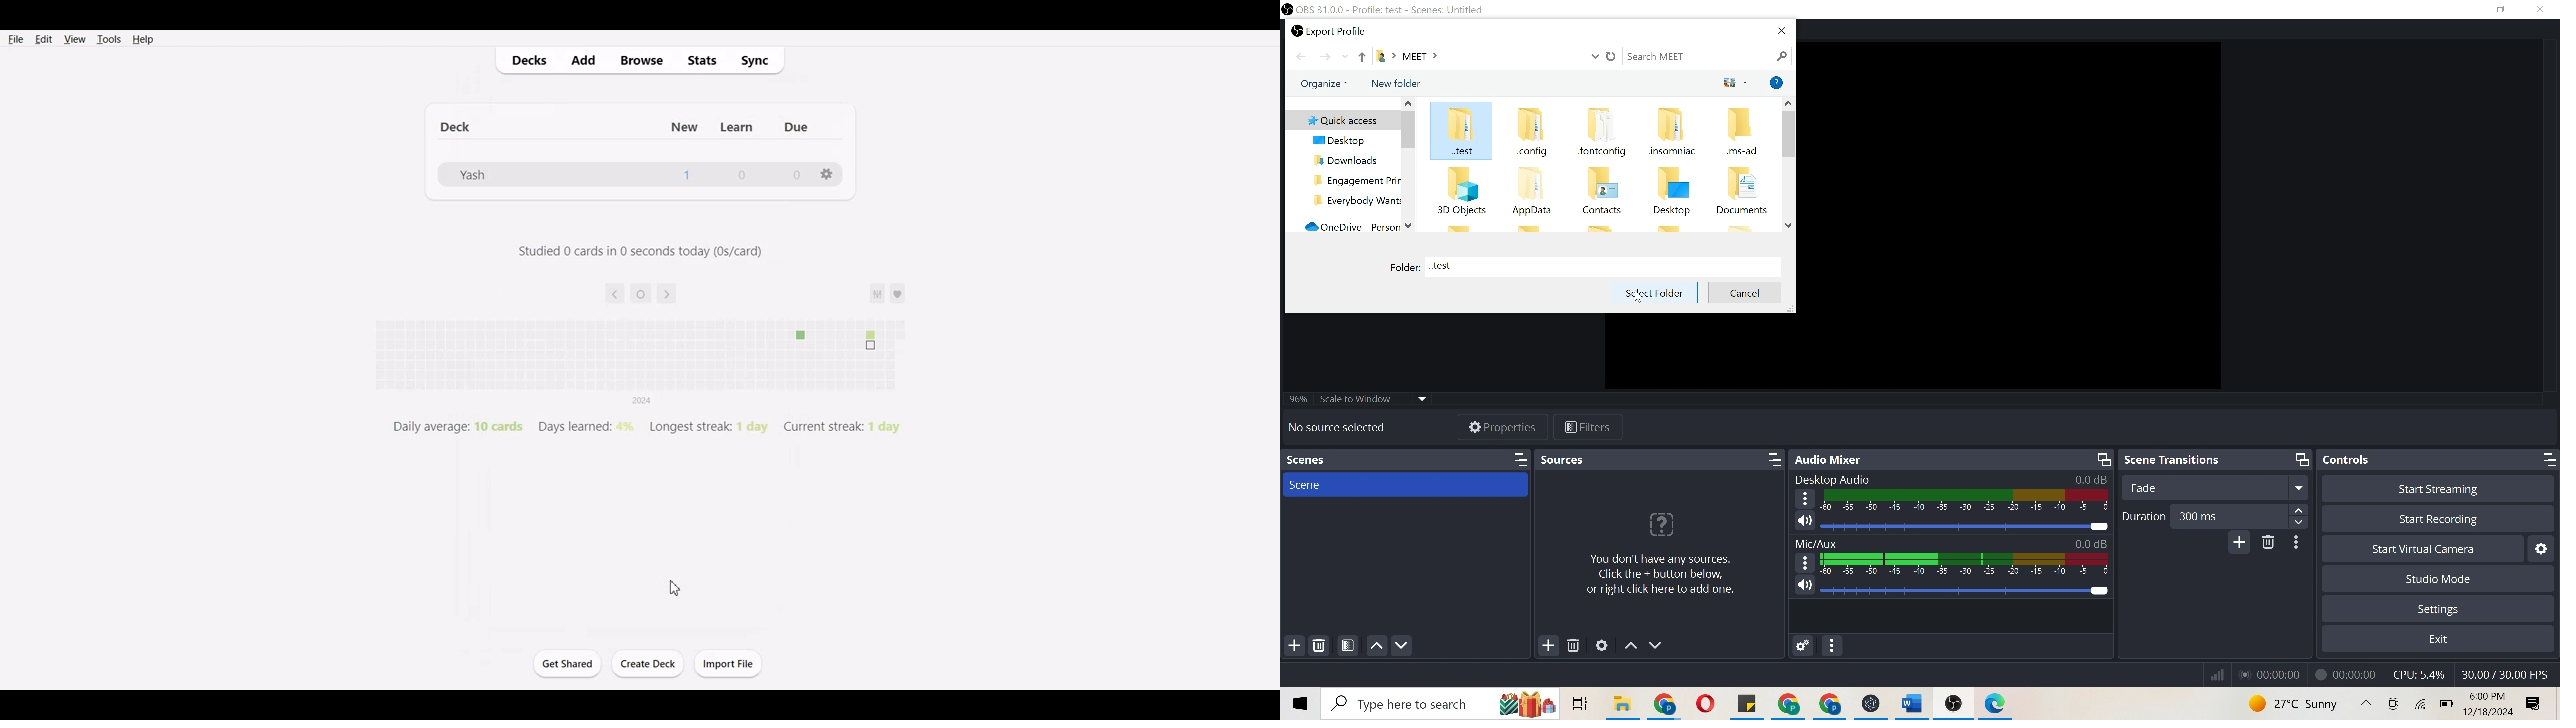  Describe the element at coordinates (2540, 10) in the screenshot. I see `close` at that location.